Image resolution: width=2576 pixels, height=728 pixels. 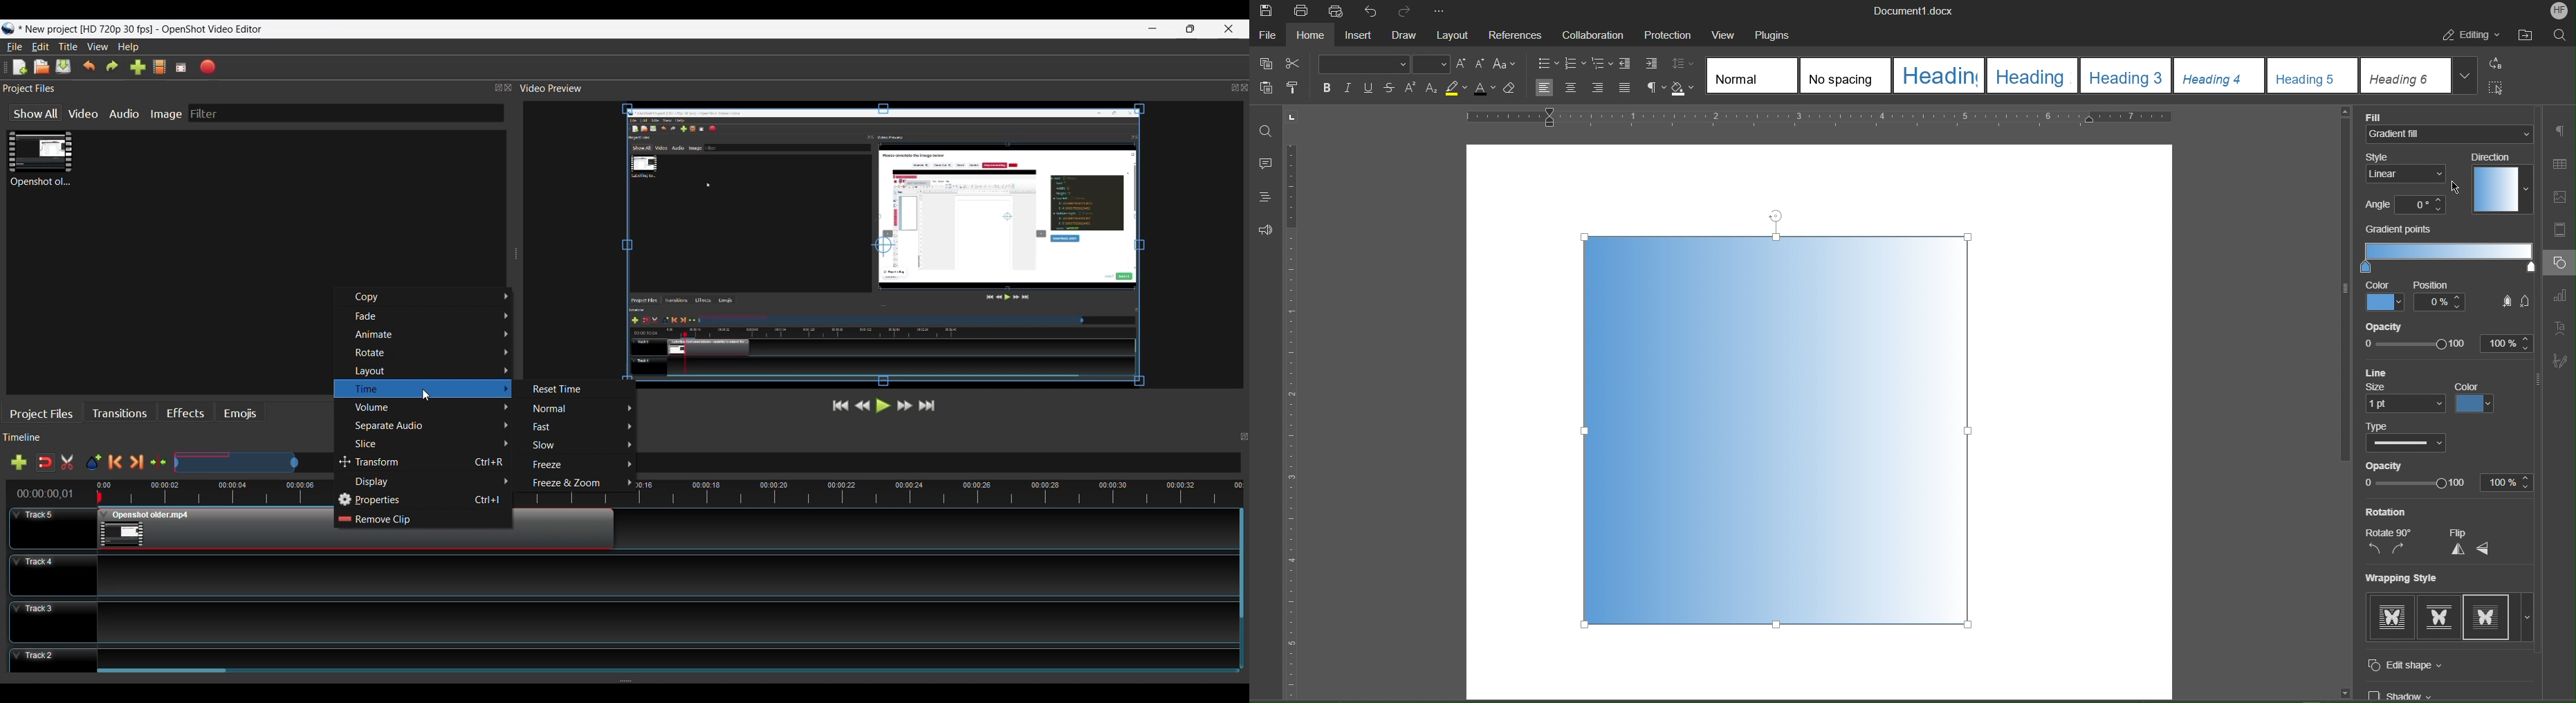 What do you see at coordinates (432, 316) in the screenshot?
I see `Fade` at bounding box center [432, 316].